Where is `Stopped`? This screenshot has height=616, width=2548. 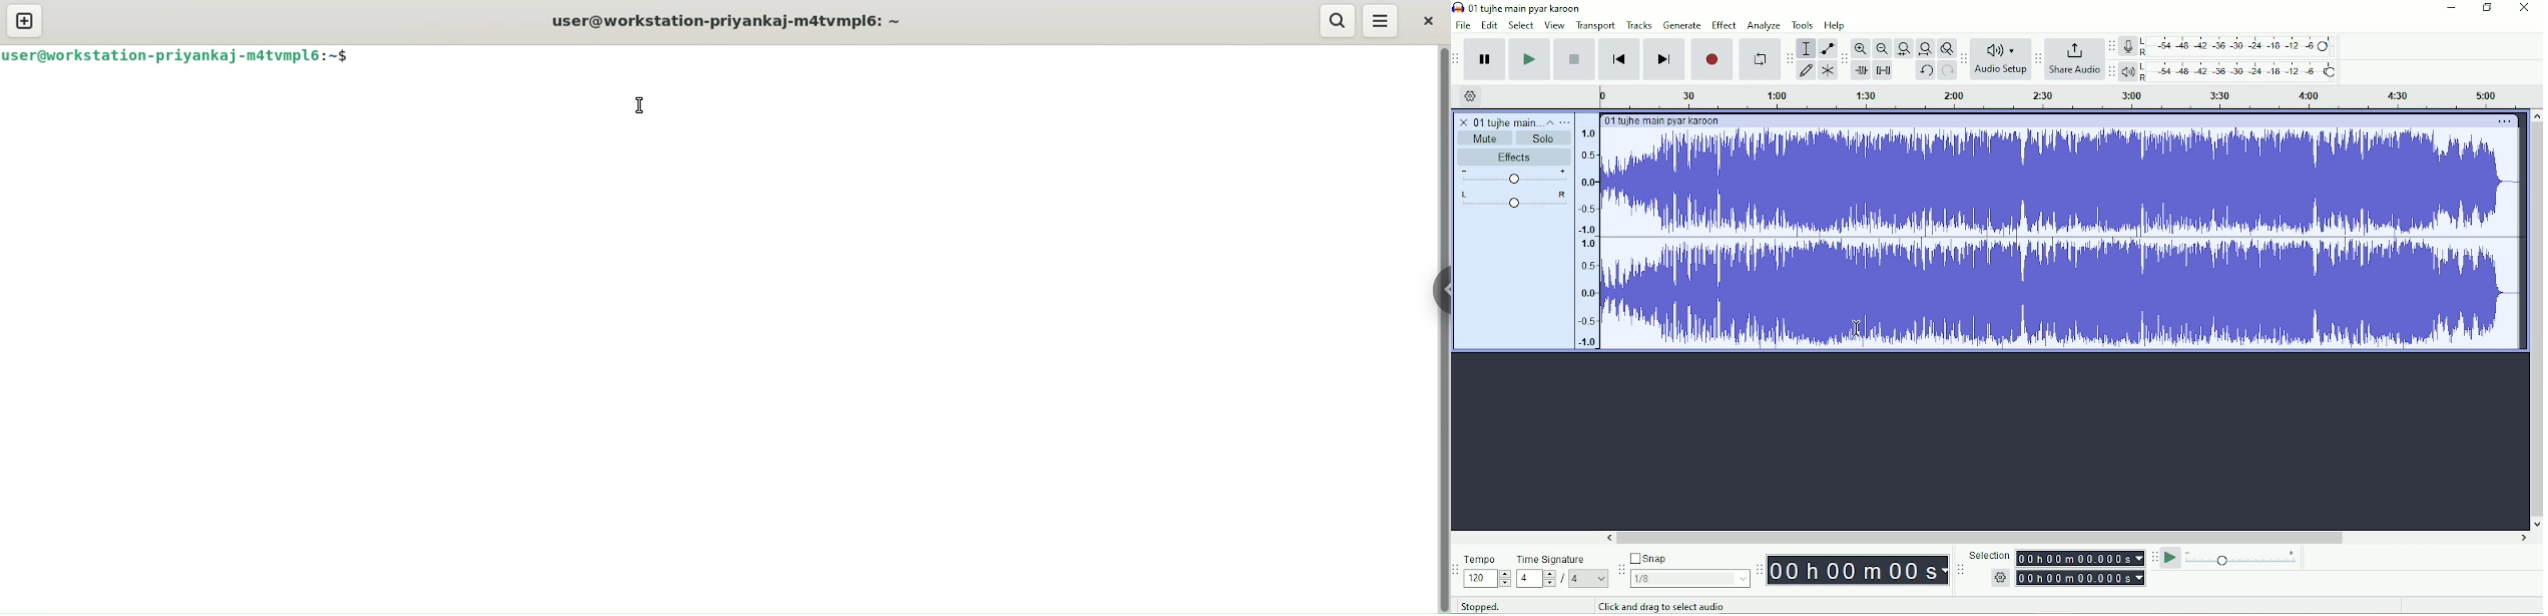
Stopped is located at coordinates (1486, 607).